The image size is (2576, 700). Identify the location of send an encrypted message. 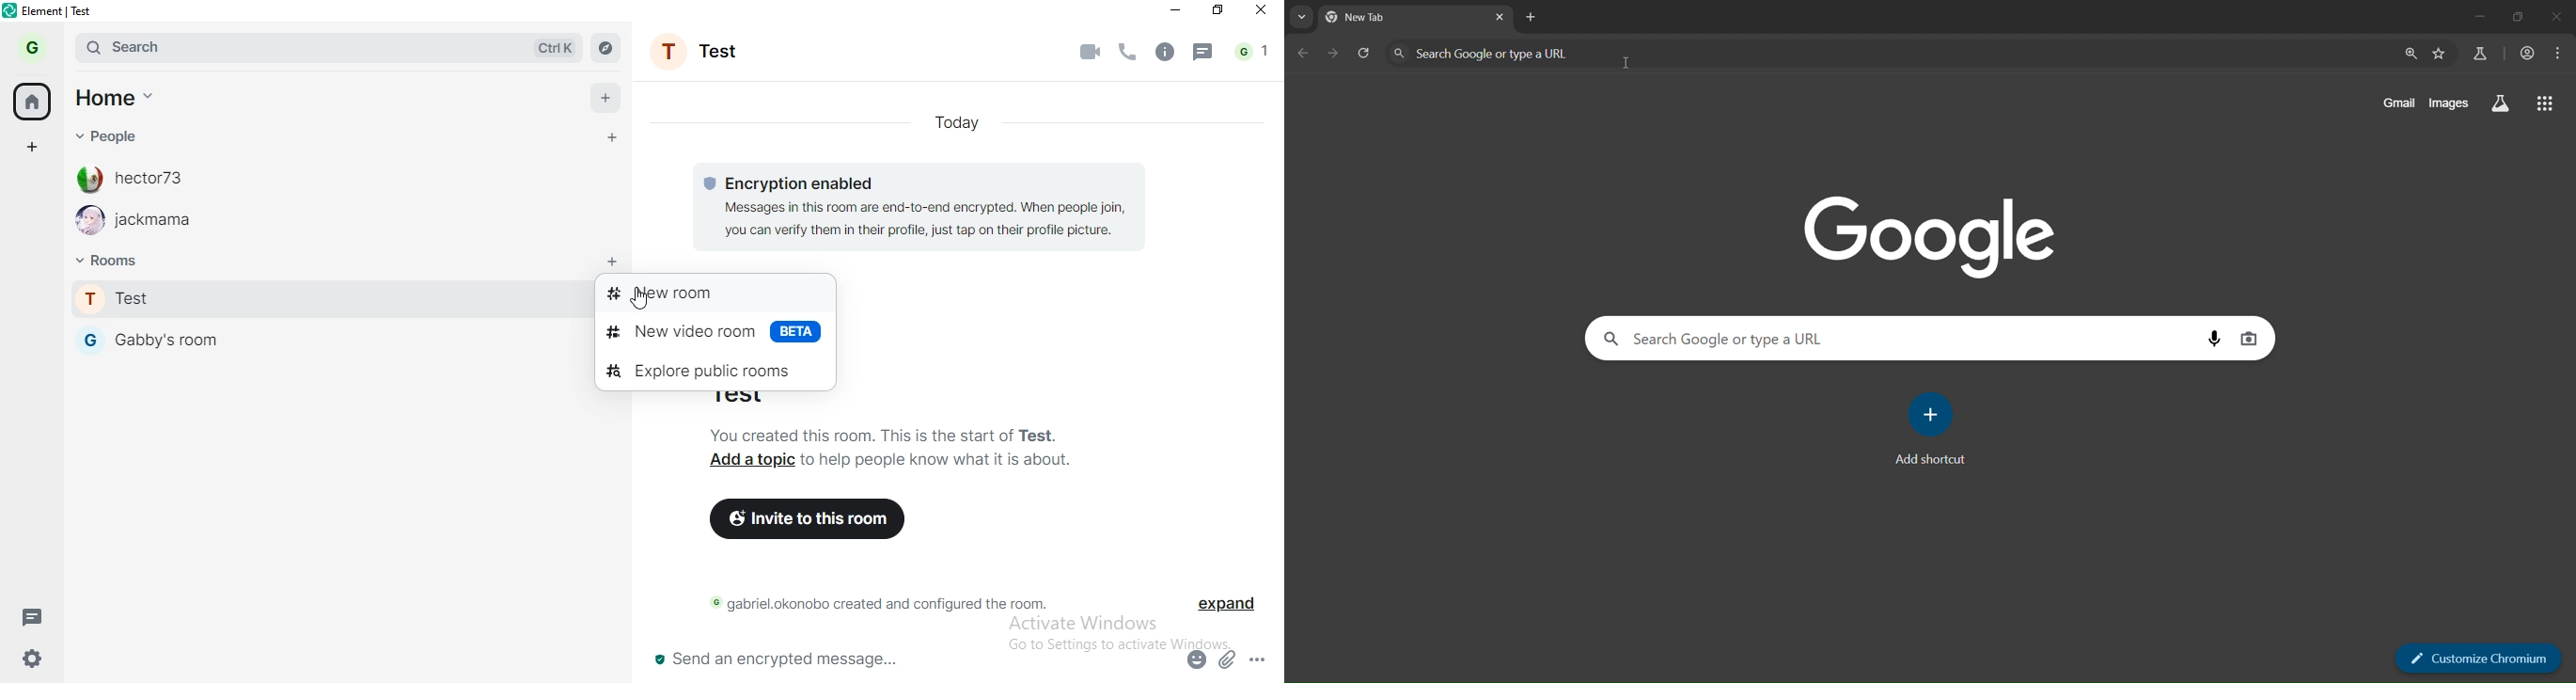
(777, 661).